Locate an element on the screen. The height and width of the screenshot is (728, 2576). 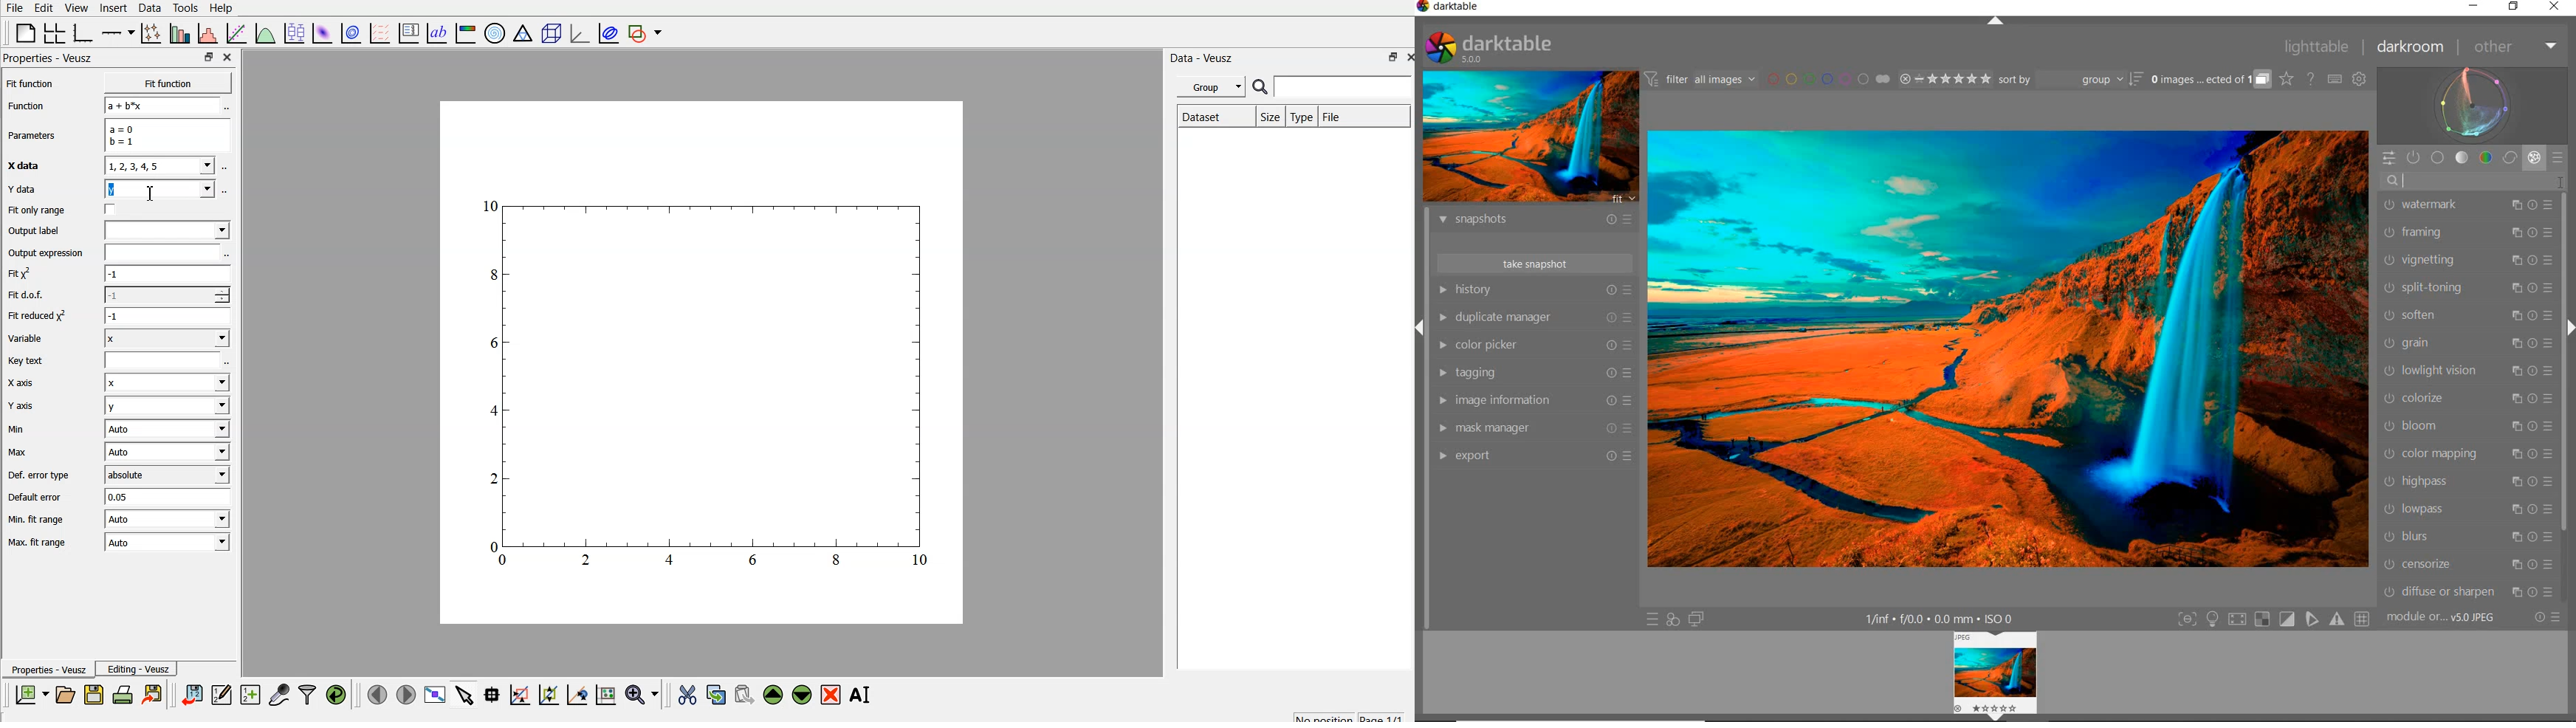
RESET OR PRESETS & PREFERENCES is located at coordinates (2548, 618).